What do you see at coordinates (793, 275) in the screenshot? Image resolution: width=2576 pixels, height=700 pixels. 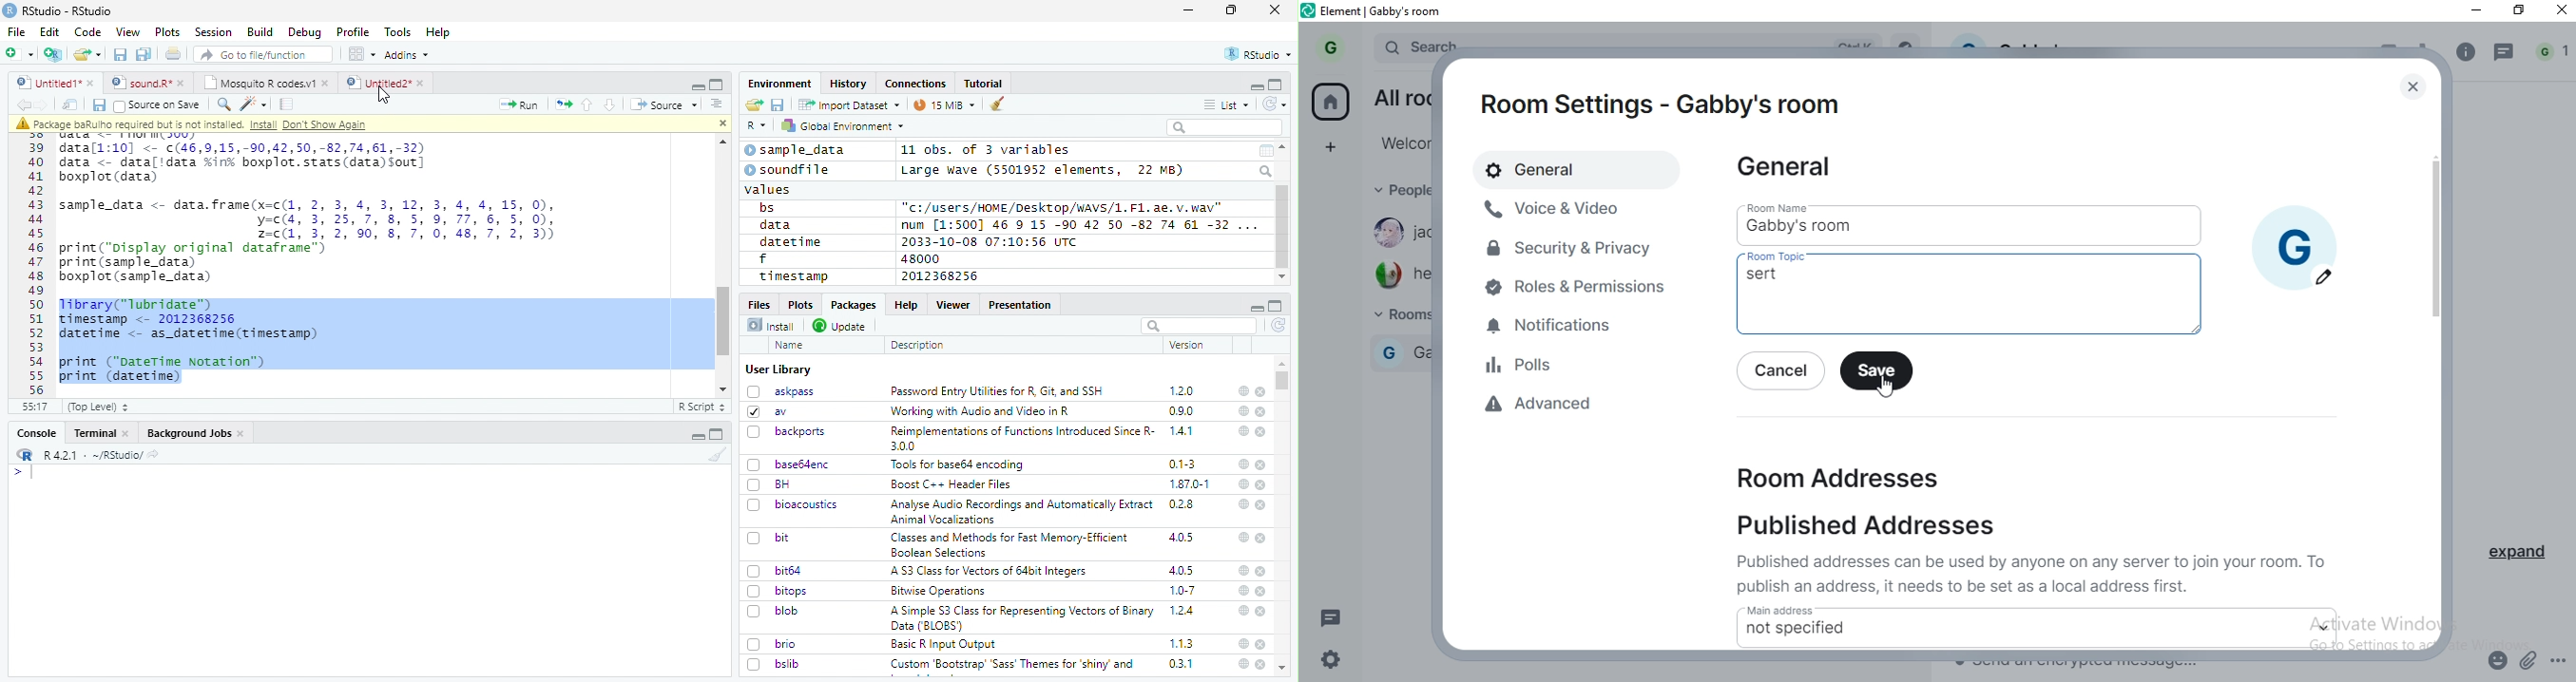 I see `timestamp` at bounding box center [793, 275].